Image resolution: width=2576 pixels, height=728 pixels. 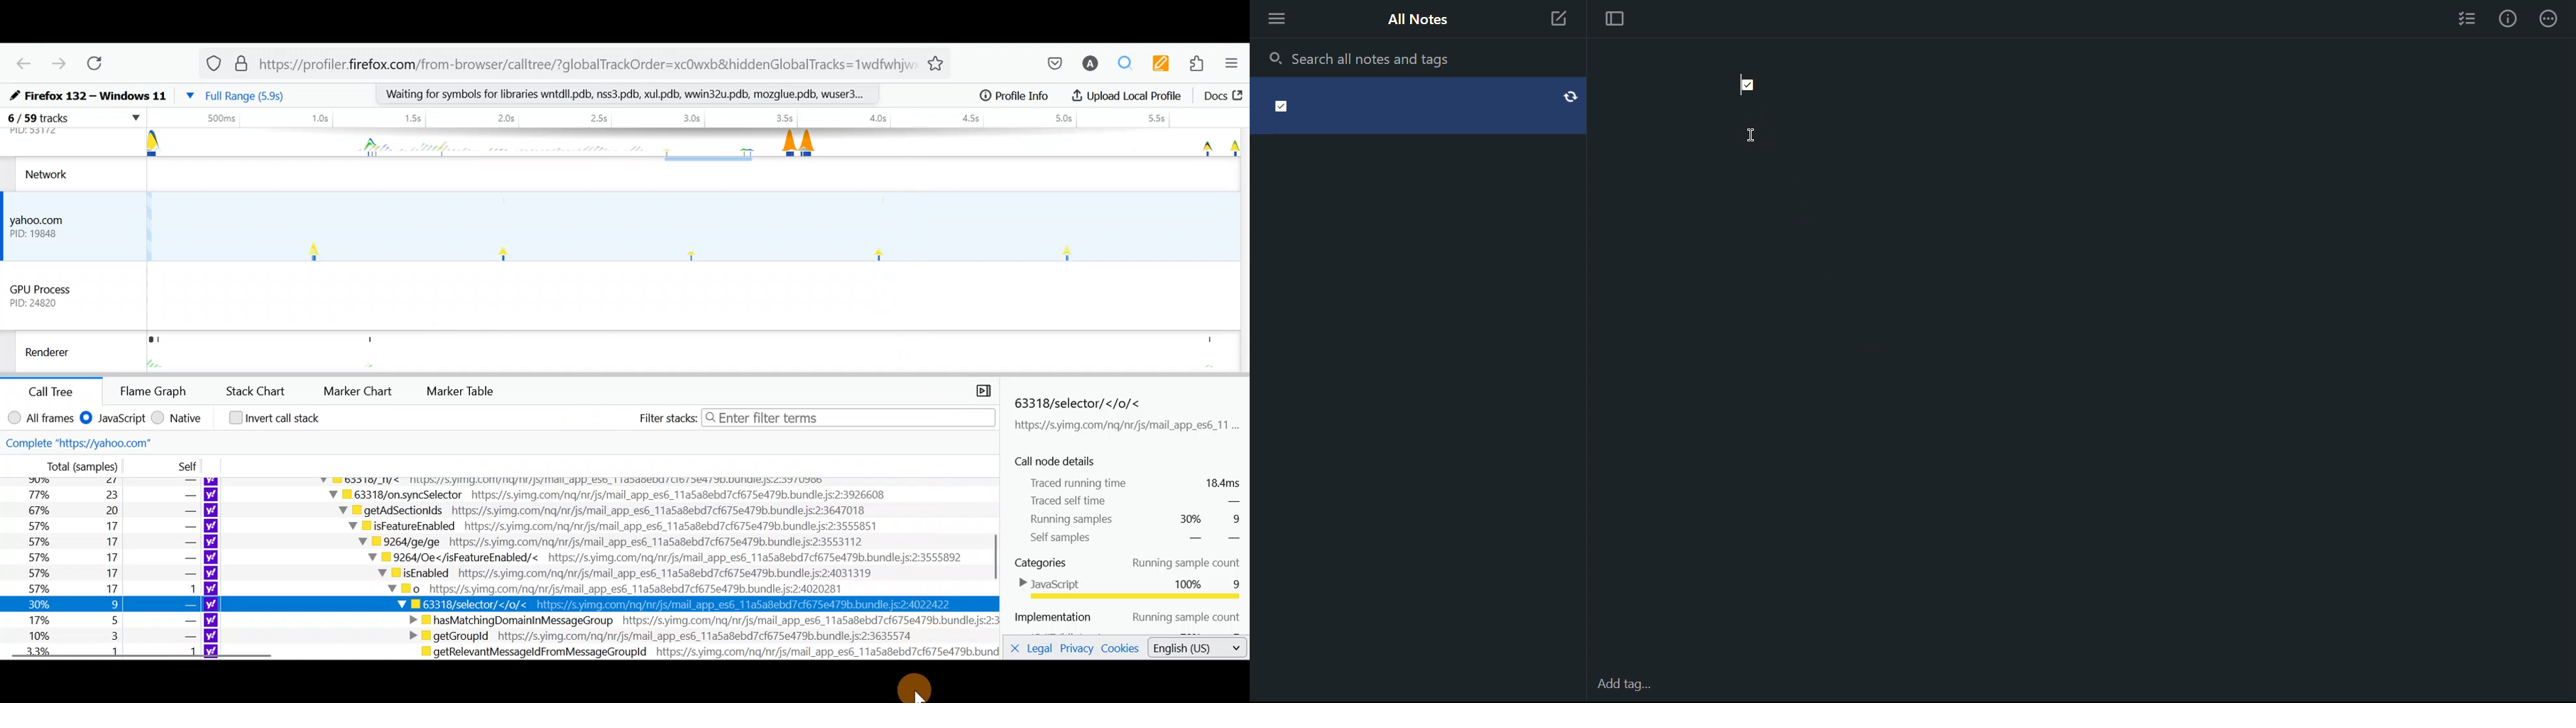 I want to click on Save to pocket, so click(x=1048, y=63).